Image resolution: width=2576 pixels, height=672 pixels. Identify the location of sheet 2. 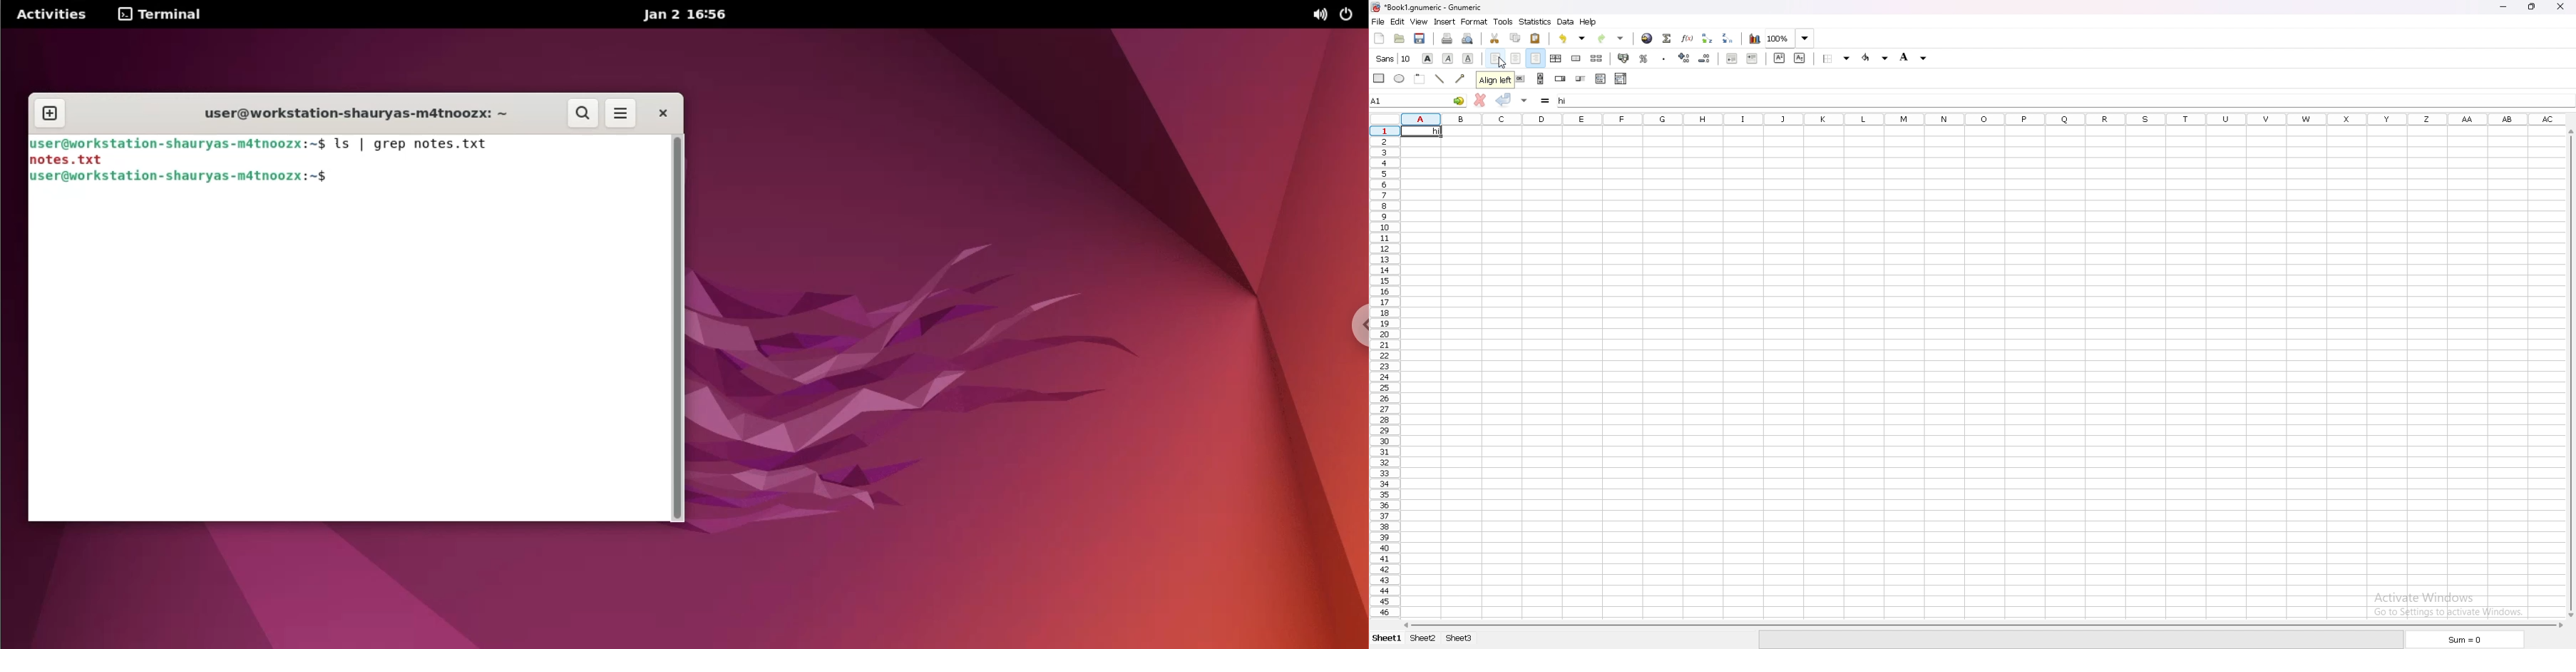
(1423, 638).